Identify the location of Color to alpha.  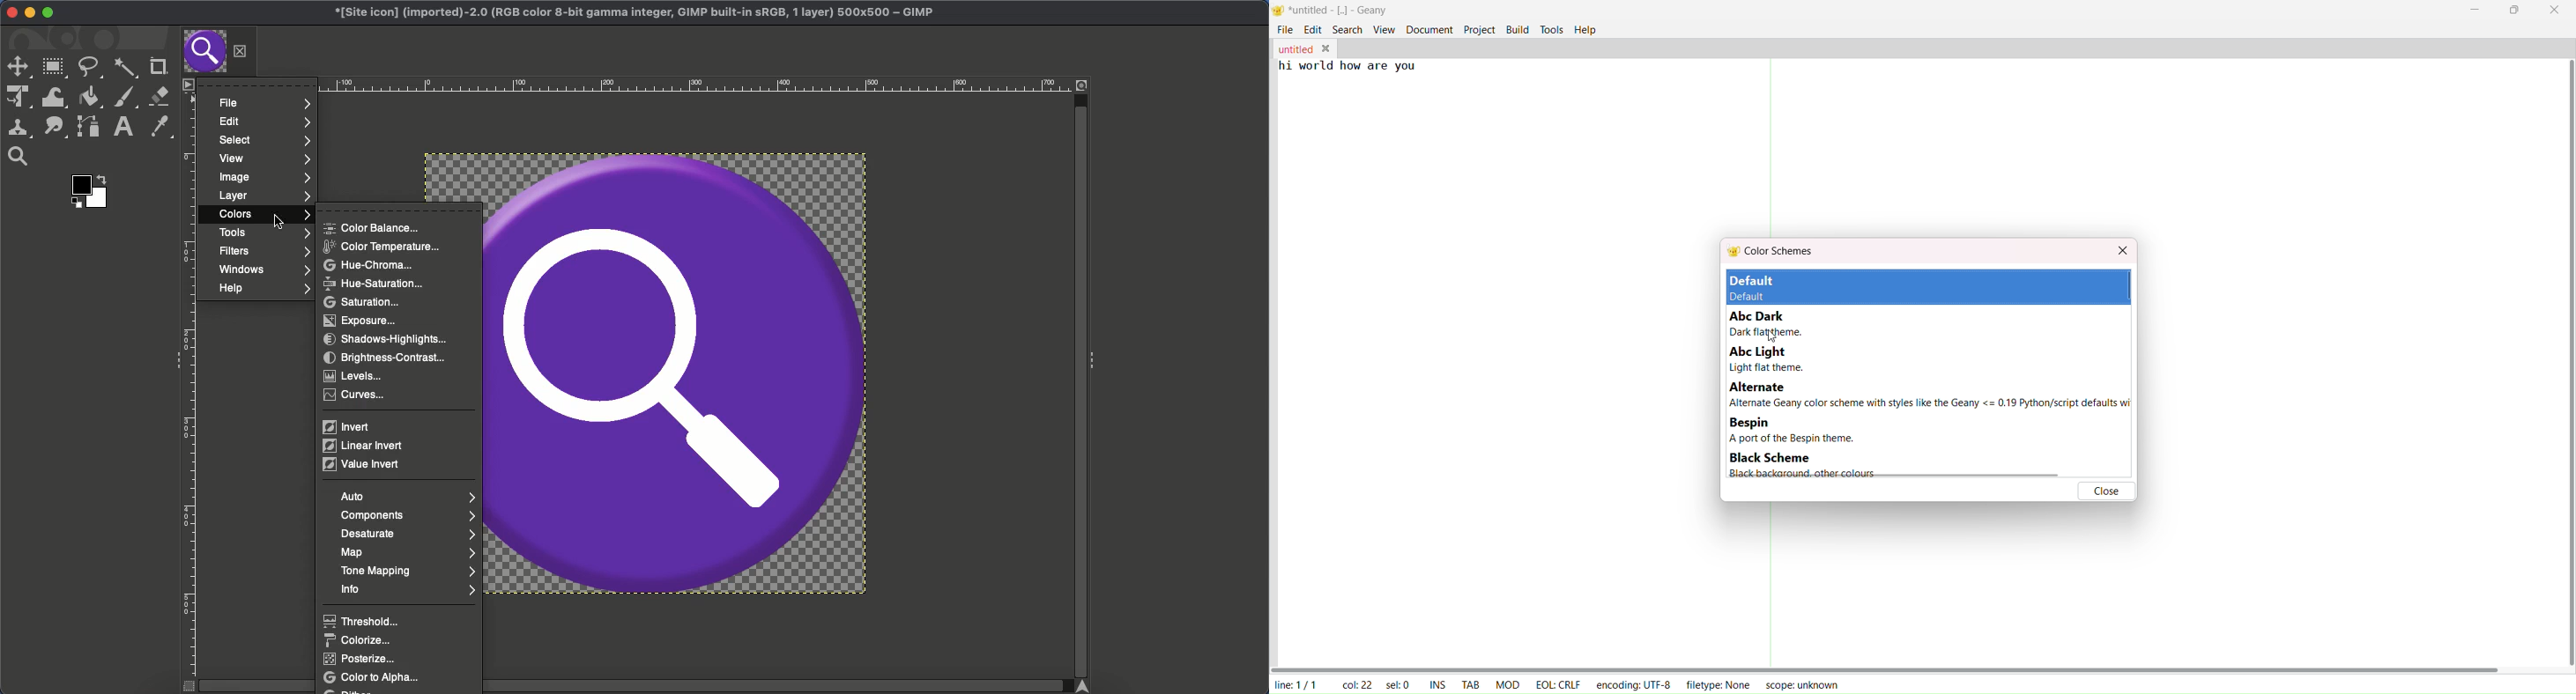
(376, 677).